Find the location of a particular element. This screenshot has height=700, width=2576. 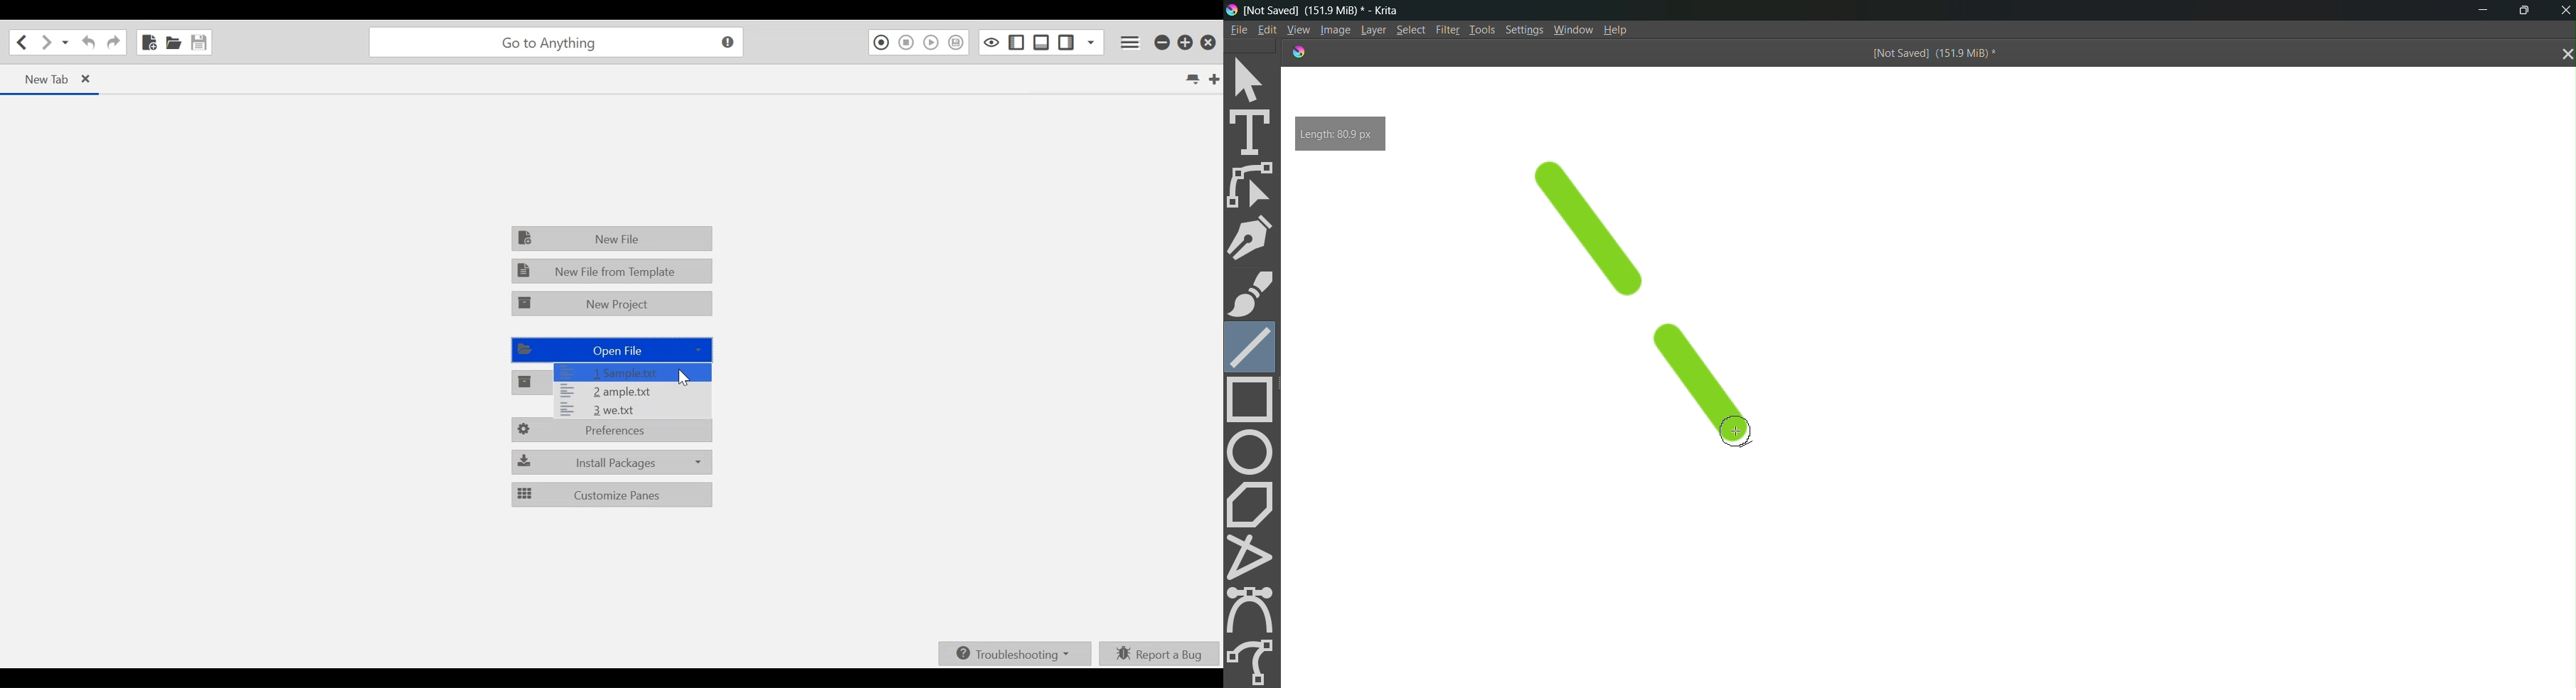

Close is located at coordinates (2563, 10).